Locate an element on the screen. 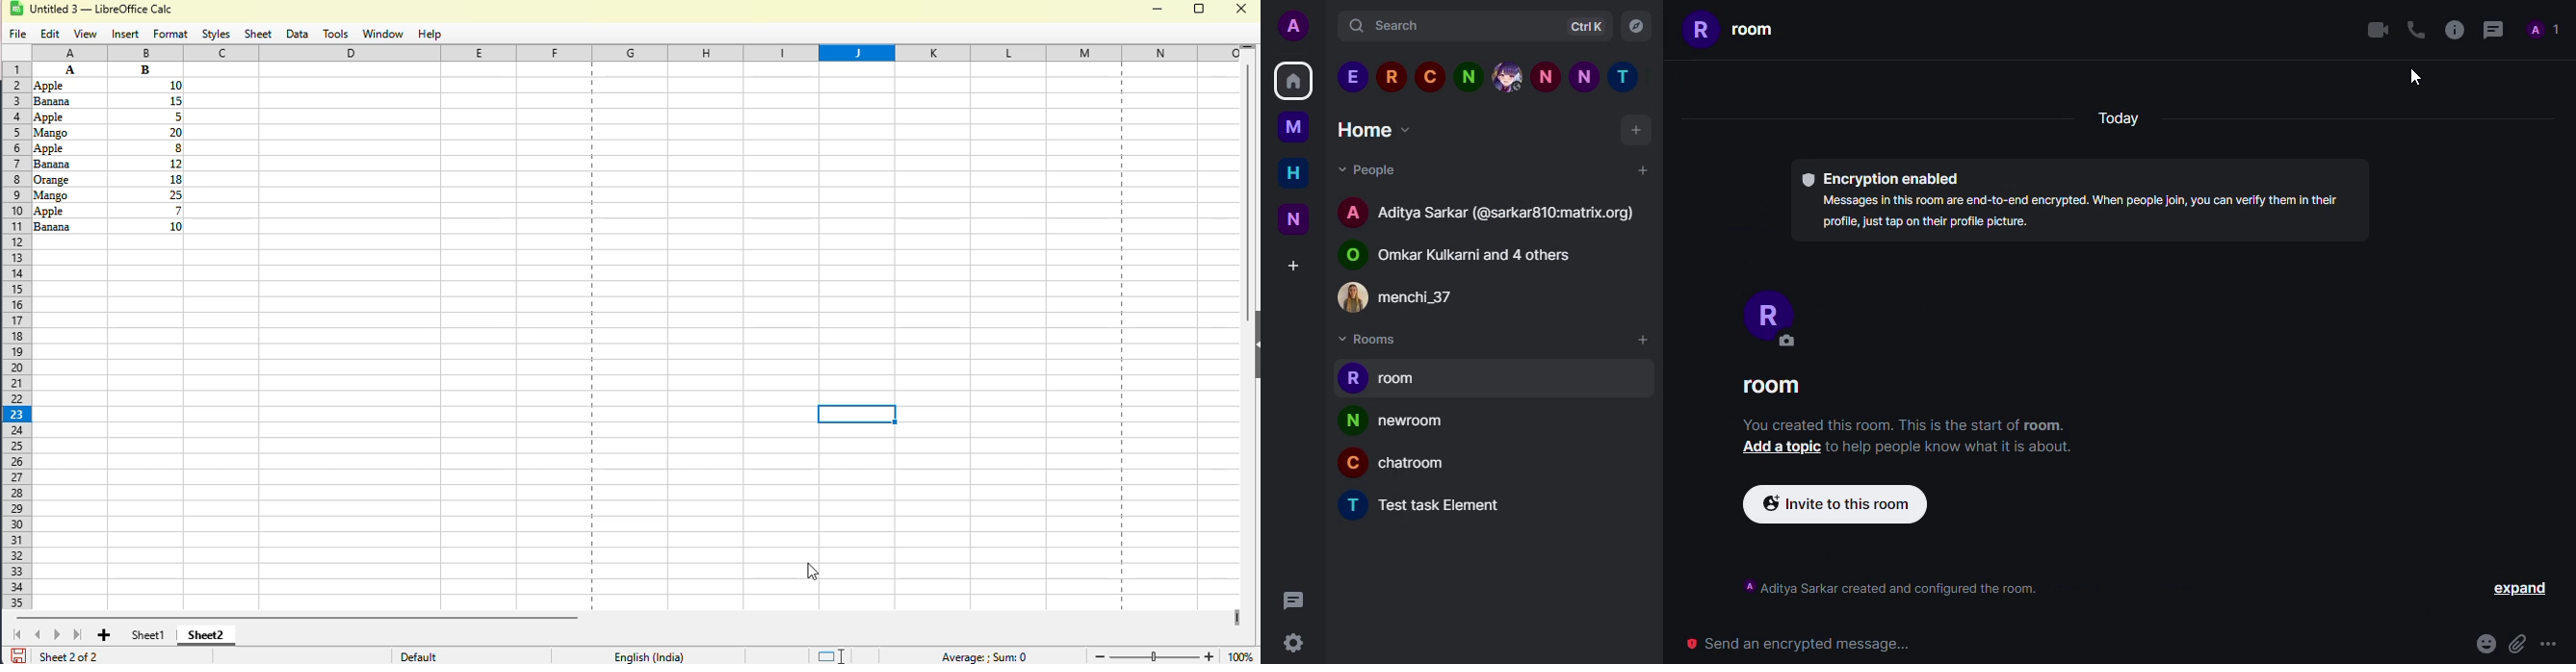  home is located at coordinates (1377, 129).